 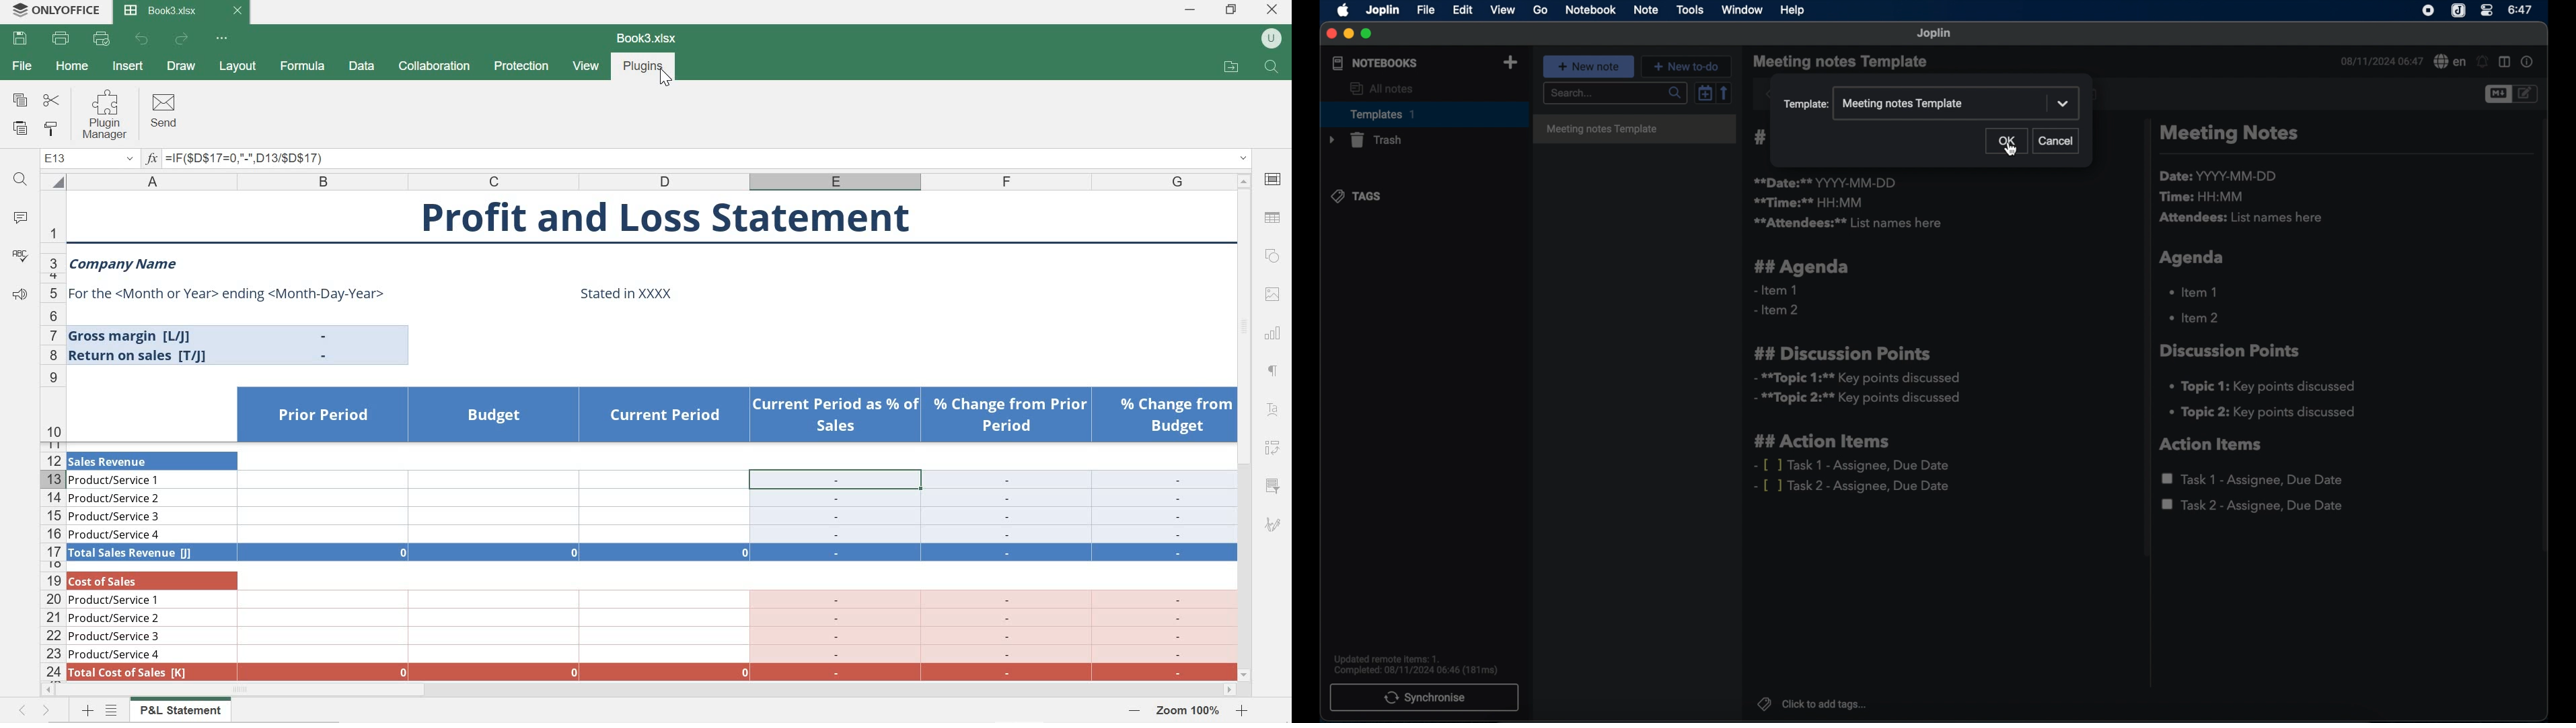 What do you see at coordinates (2496, 95) in the screenshot?
I see `toggle editor` at bounding box center [2496, 95].